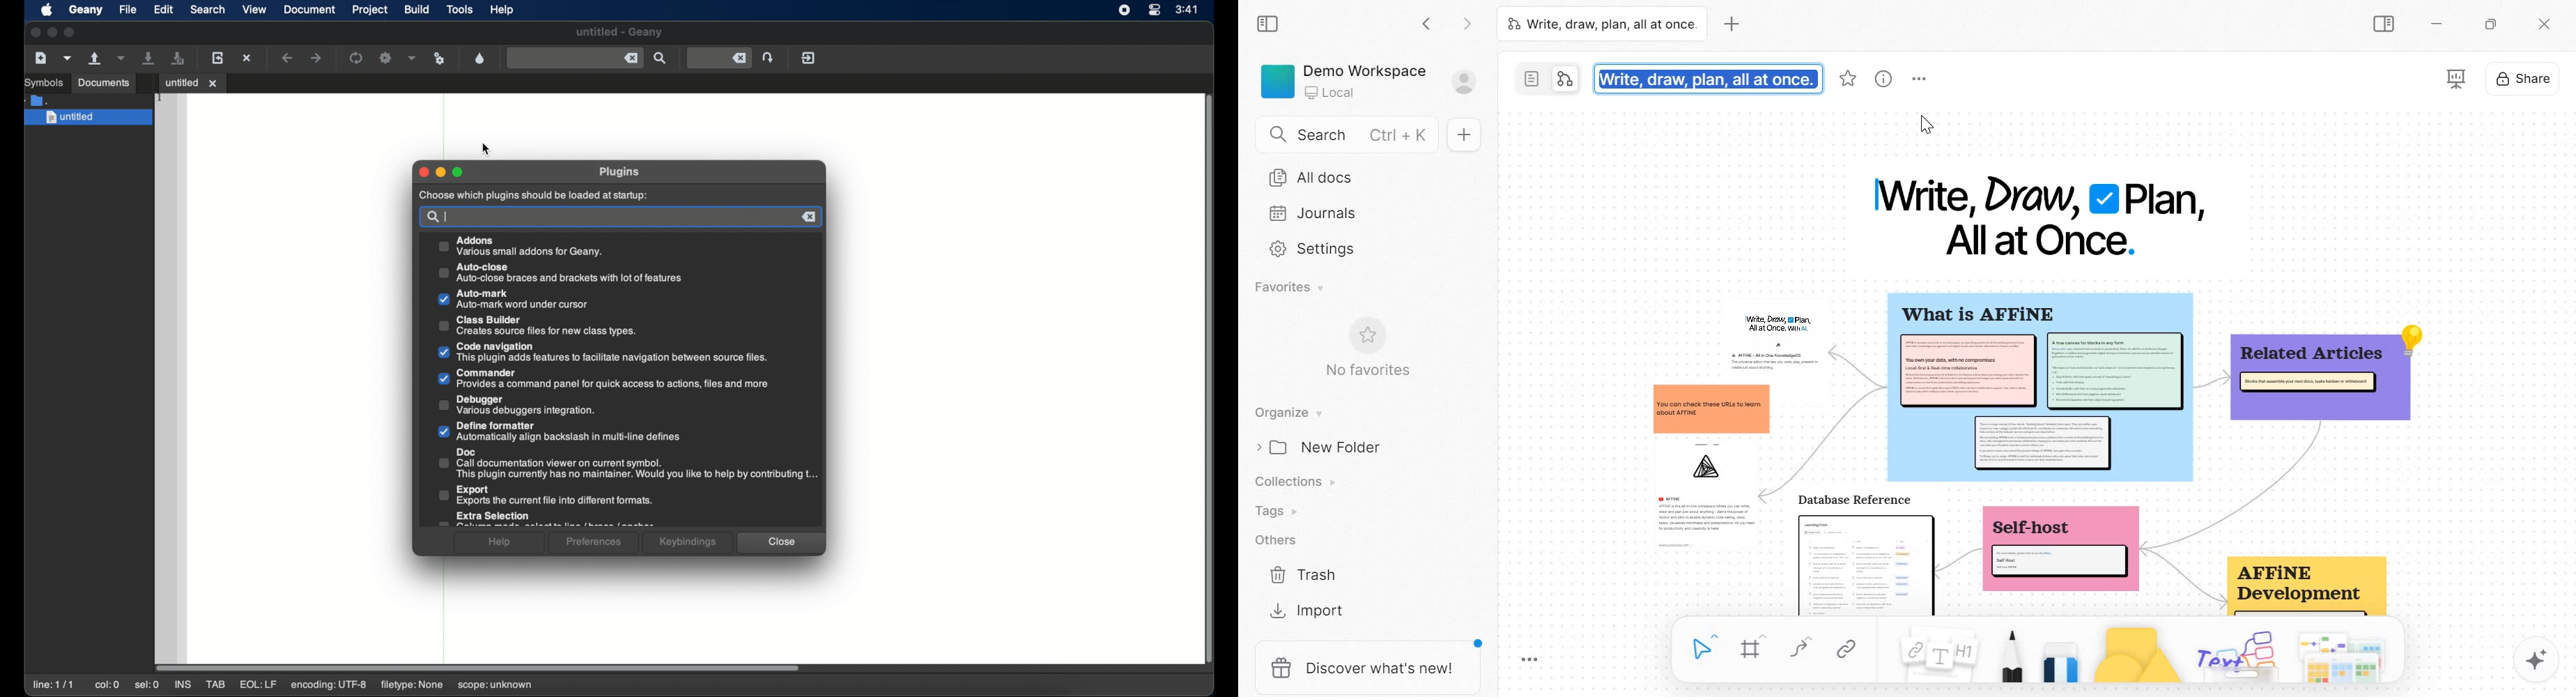 The width and height of the screenshot is (2576, 700). Describe the element at coordinates (123, 59) in the screenshot. I see `open a recent file` at that location.